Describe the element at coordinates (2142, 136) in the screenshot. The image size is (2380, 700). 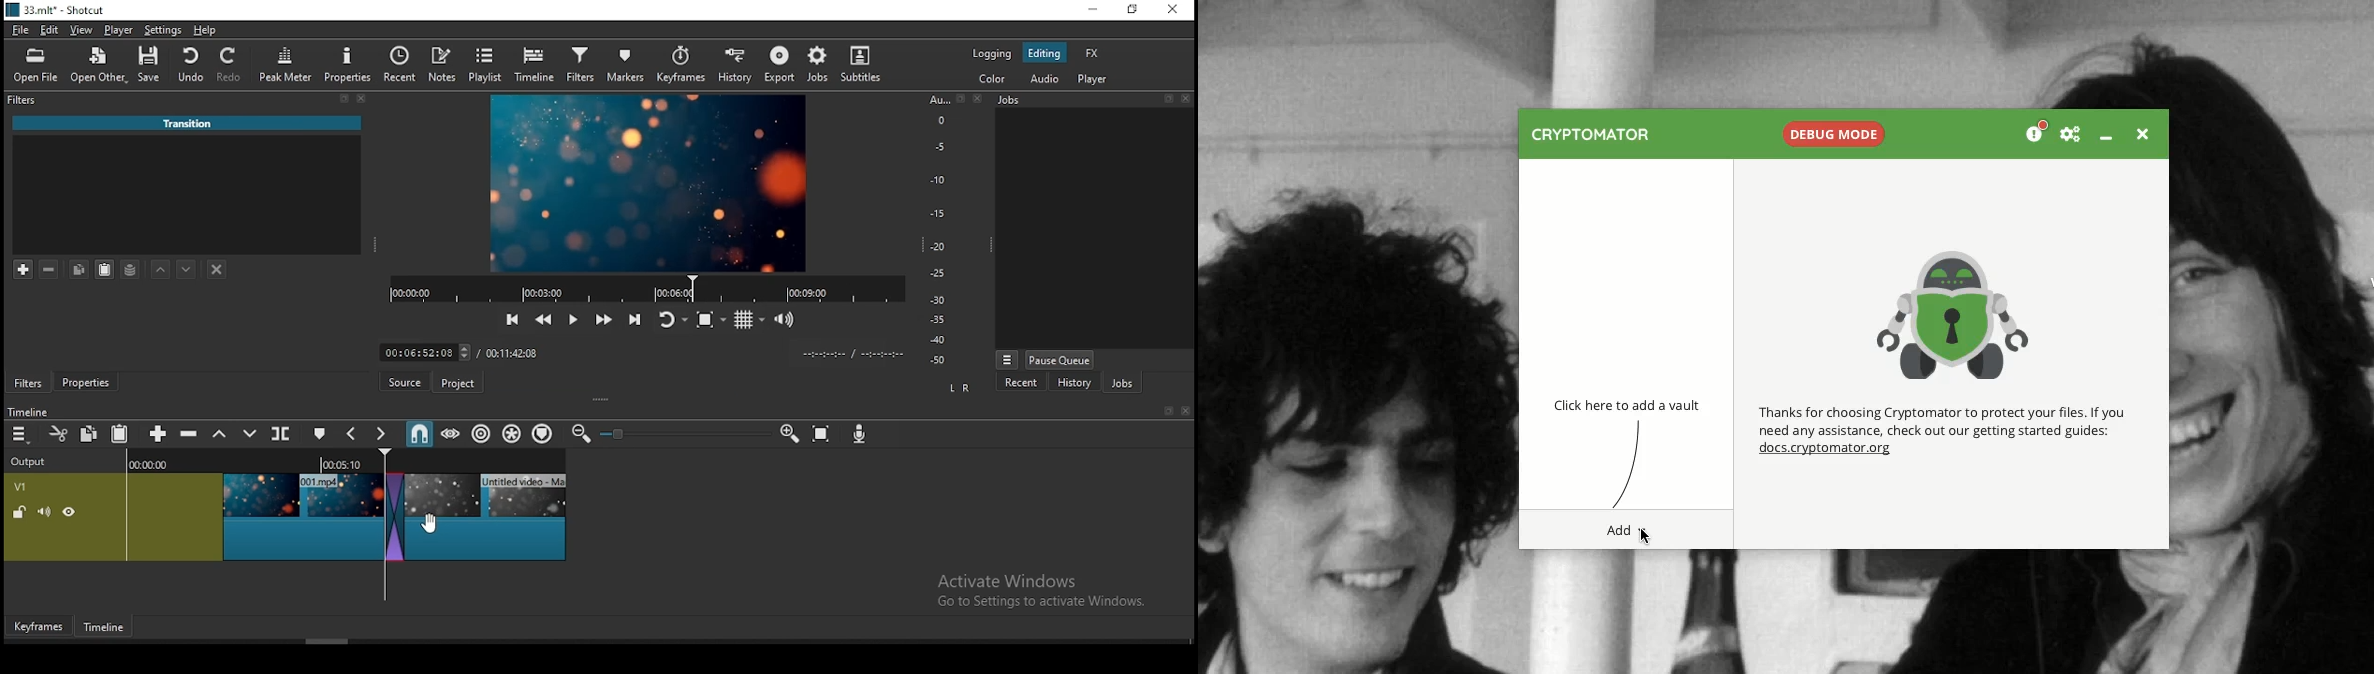
I see `Close` at that location.